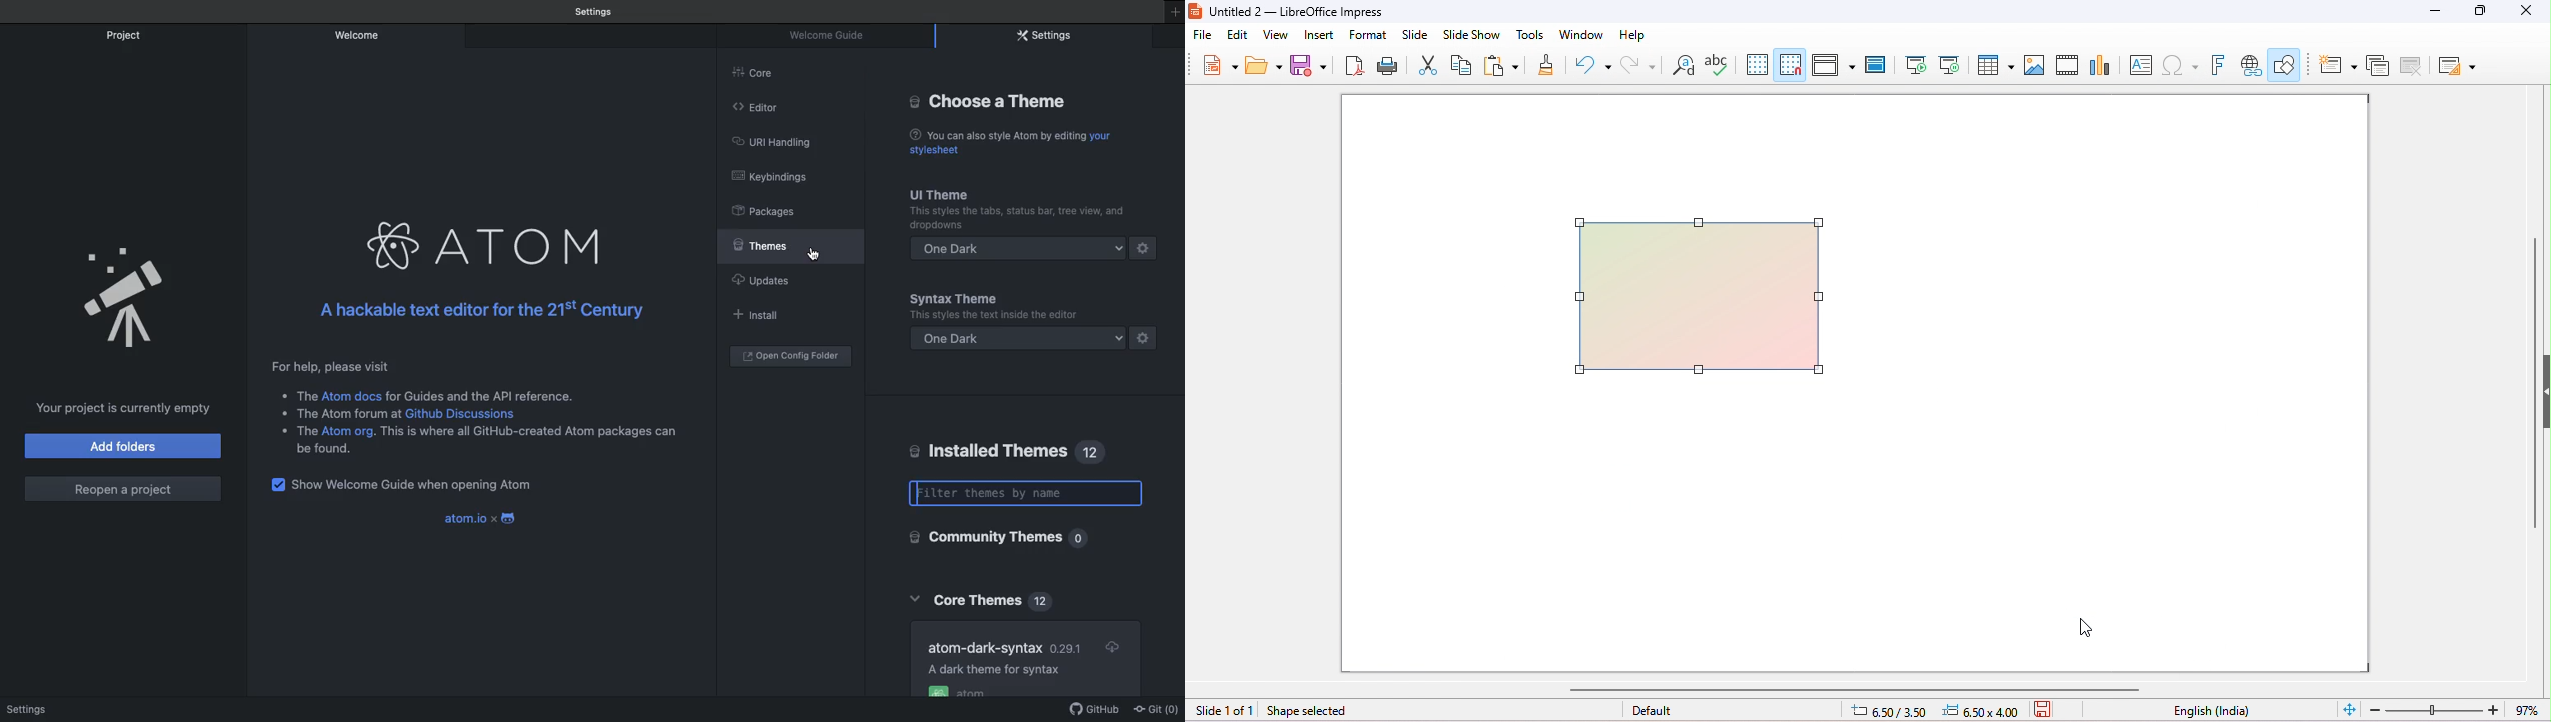 This screenshot has height=728, width=2576. I want to click on atom.ioxandroid, so click(485, 518).